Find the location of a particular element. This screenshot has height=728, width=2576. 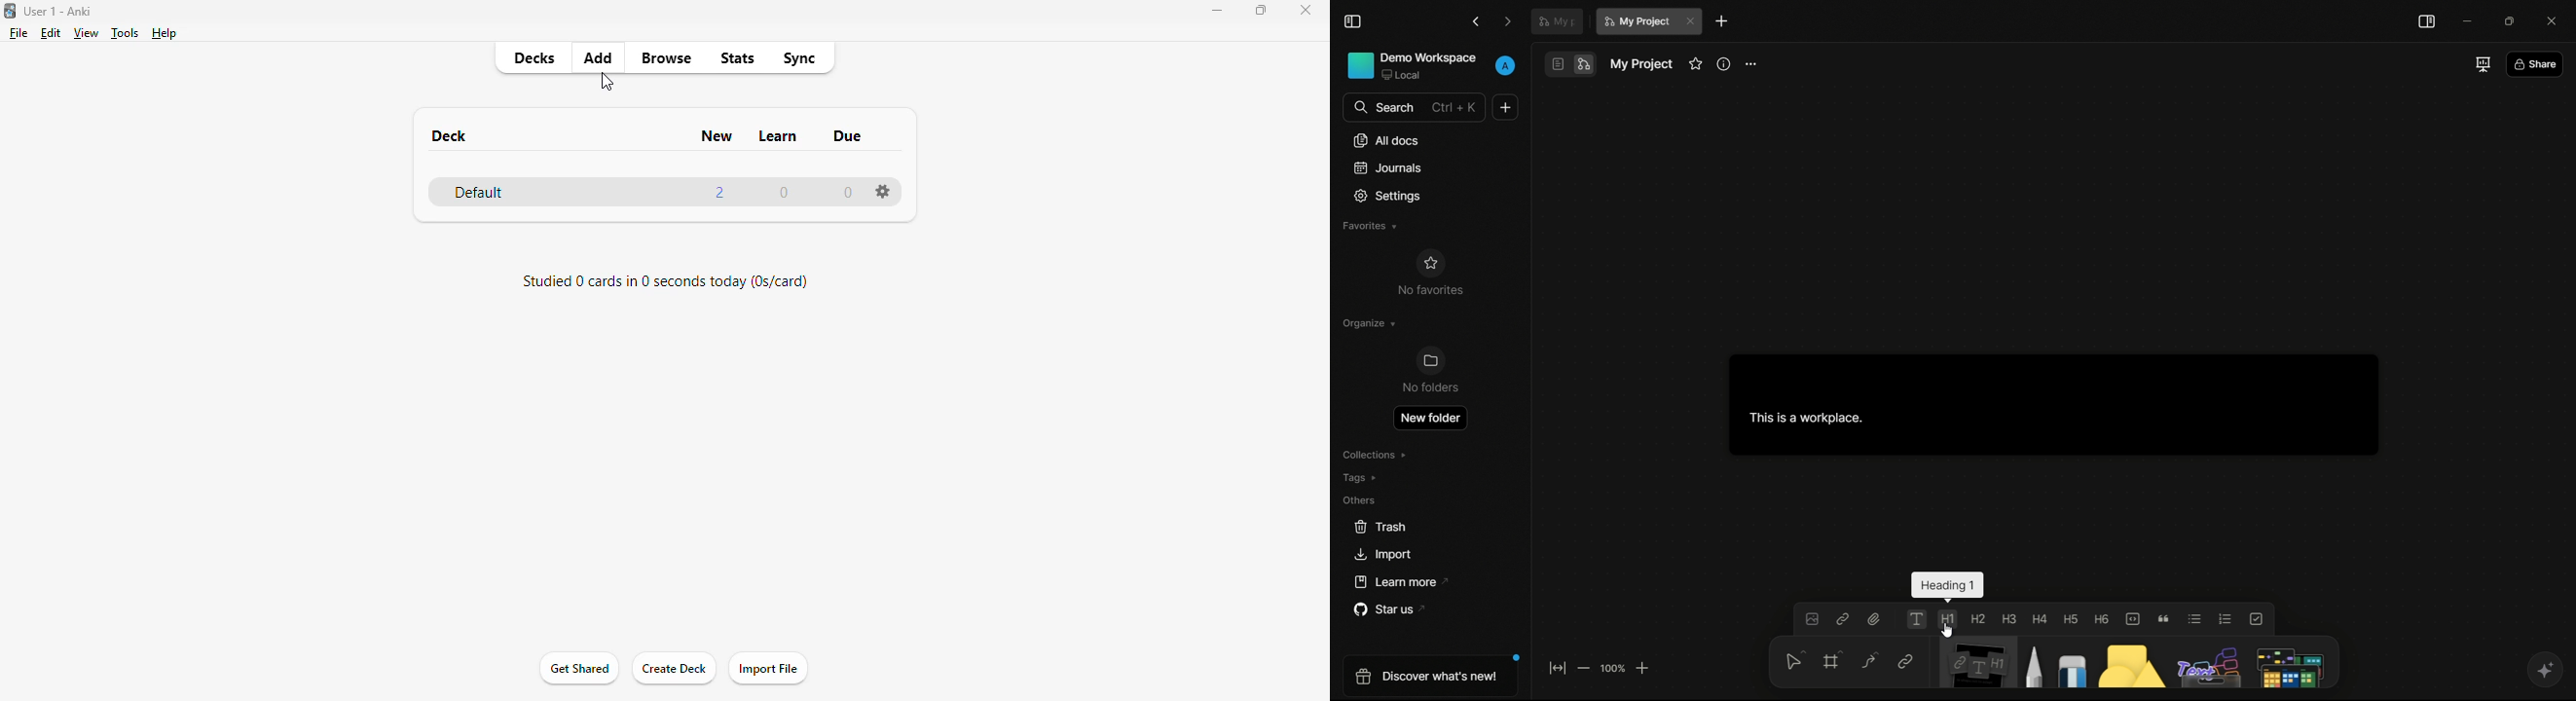

more options is located at coordinates (1752, 62).